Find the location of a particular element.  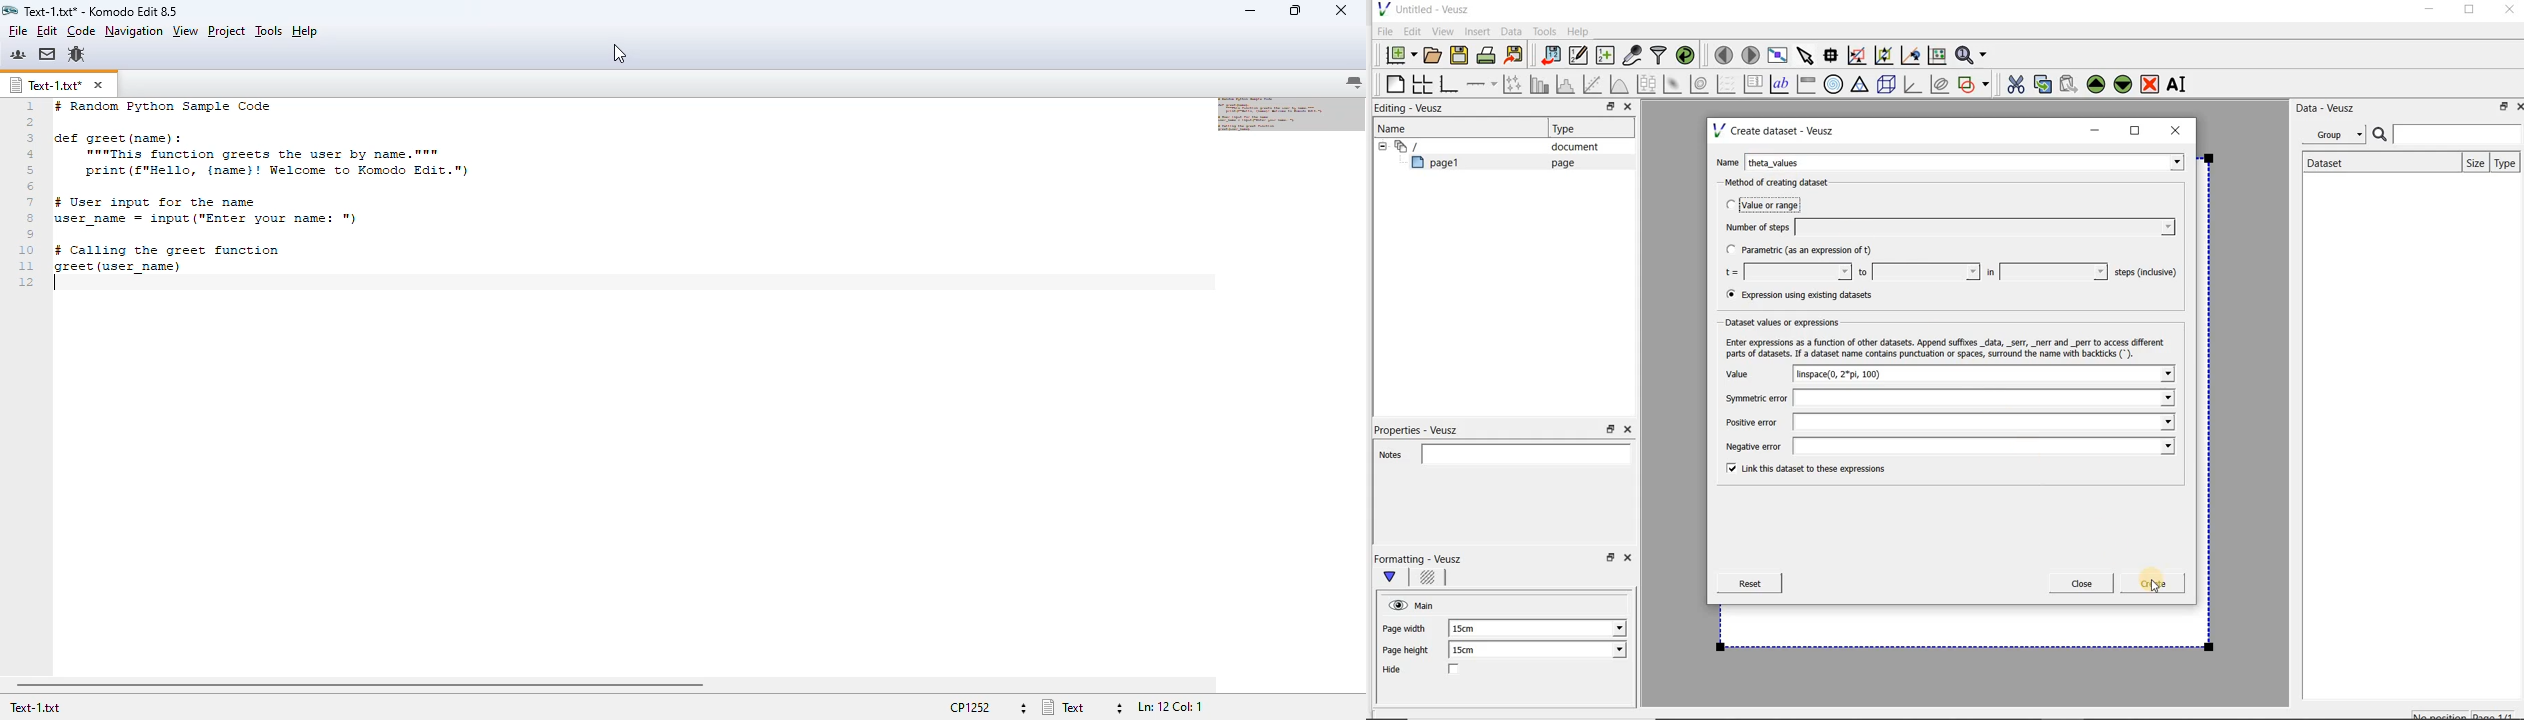

view plot full screen is located at coordinates (1776, 54).